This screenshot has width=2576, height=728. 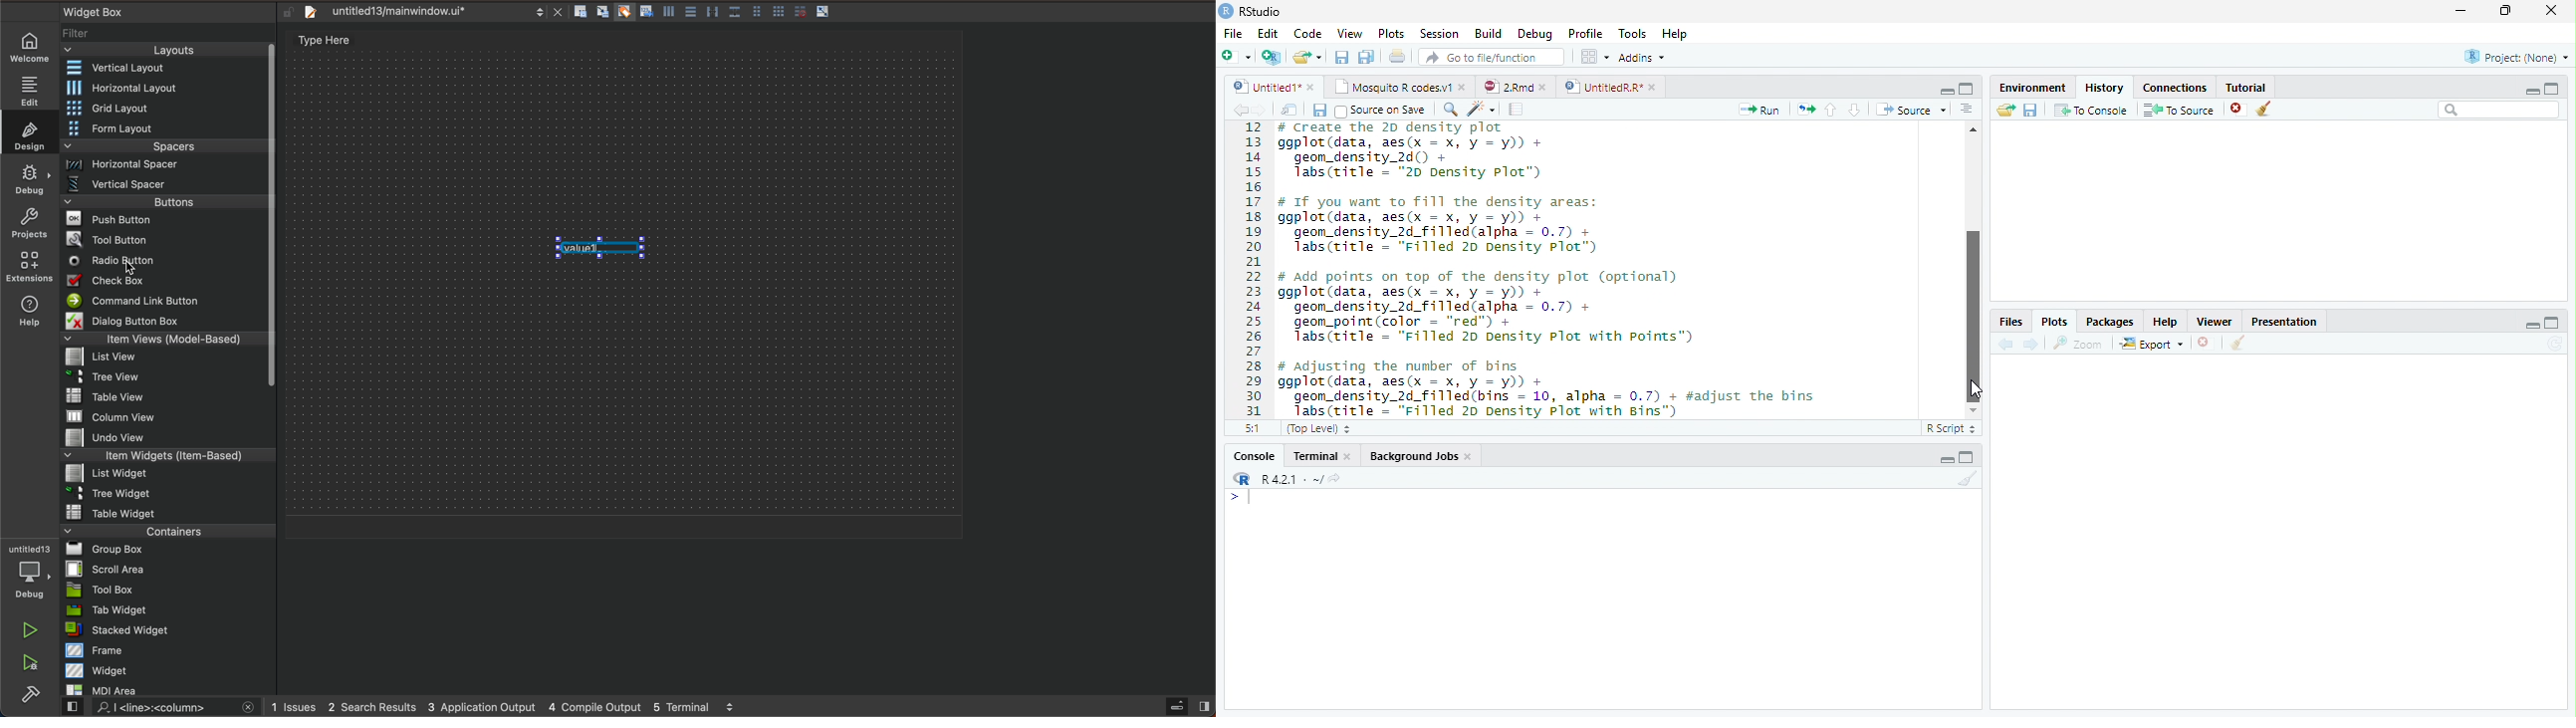 What do you see at coordinates (1967, 88) in the screenshot?
I see `maximize` at bounding box center [1967, 88].